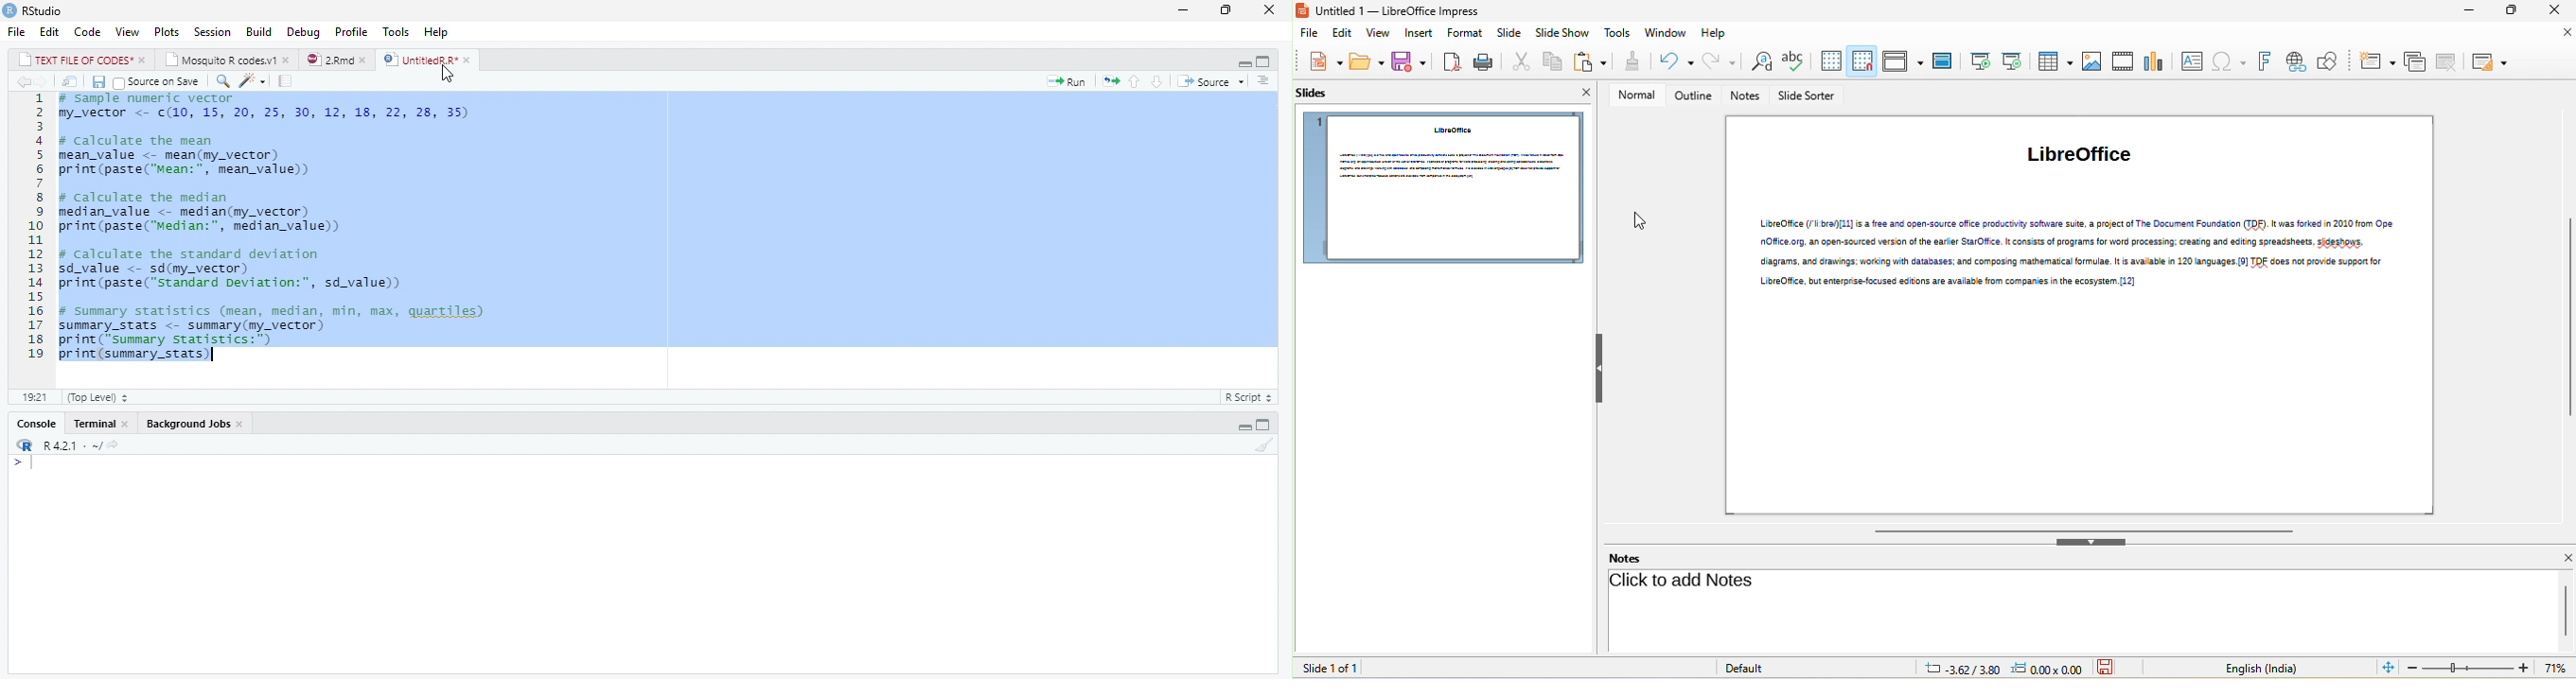  I want to click on profile, so click(351, 32).